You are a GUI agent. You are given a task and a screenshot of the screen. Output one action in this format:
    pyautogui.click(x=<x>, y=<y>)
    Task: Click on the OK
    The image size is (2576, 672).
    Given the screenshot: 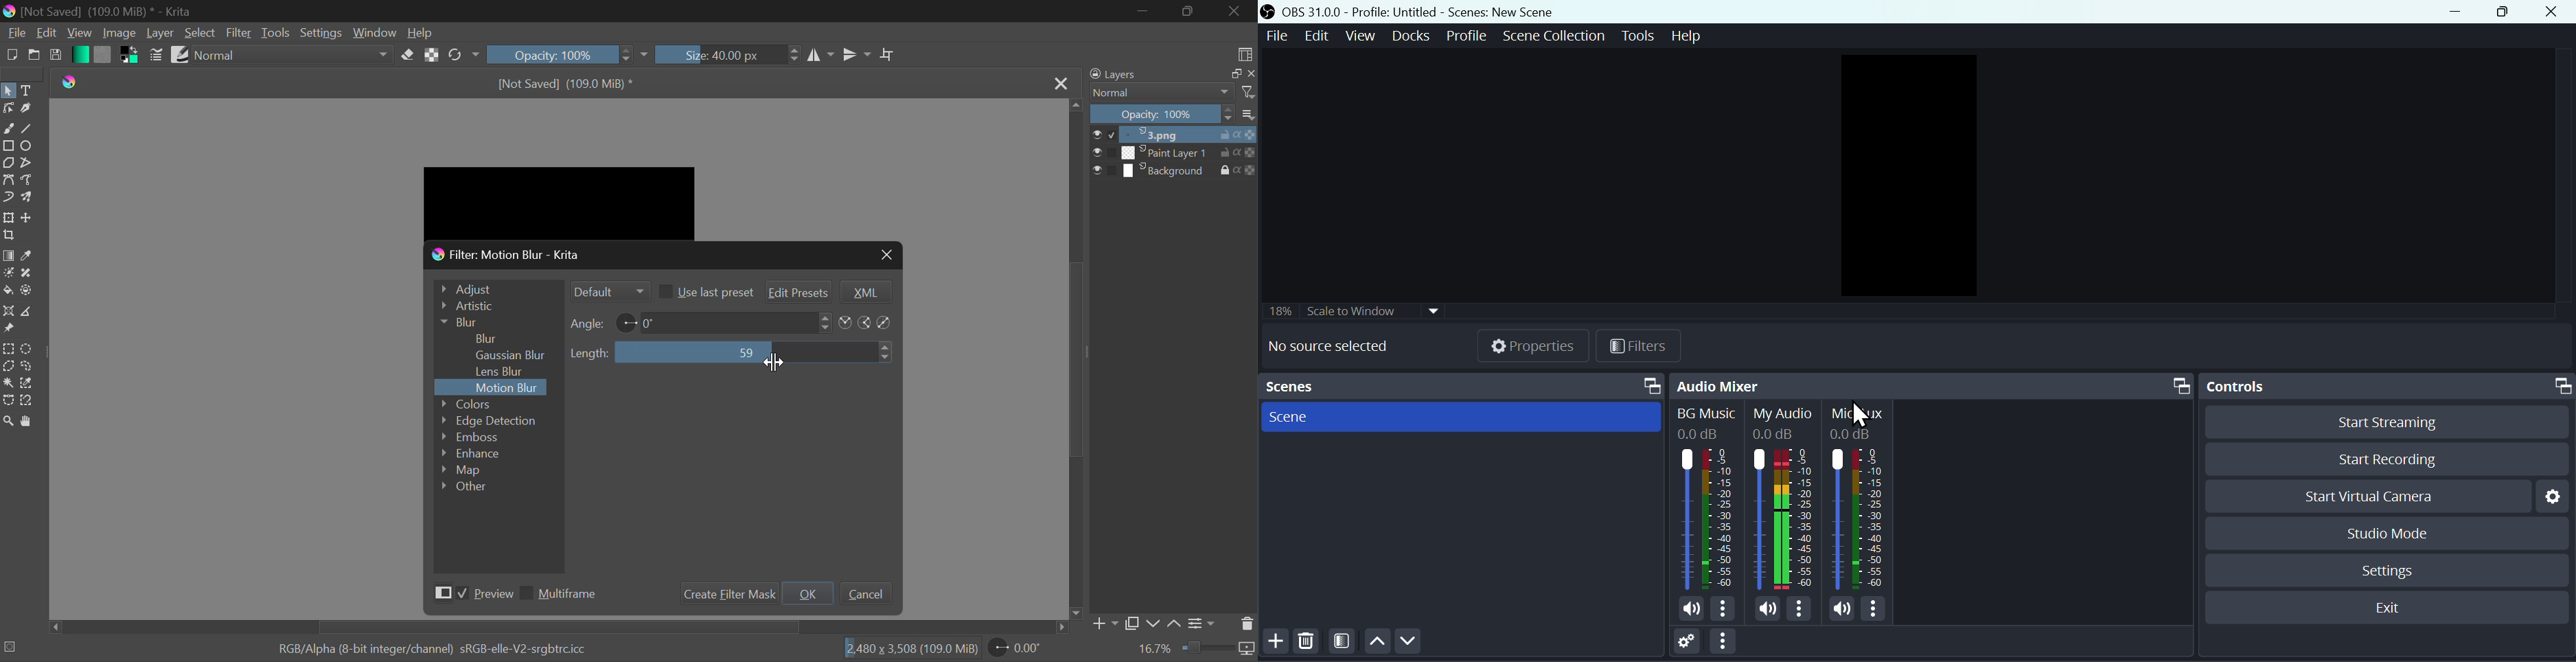 What is the action you would take?
    pyautogui.click(x=809, y=593)
    